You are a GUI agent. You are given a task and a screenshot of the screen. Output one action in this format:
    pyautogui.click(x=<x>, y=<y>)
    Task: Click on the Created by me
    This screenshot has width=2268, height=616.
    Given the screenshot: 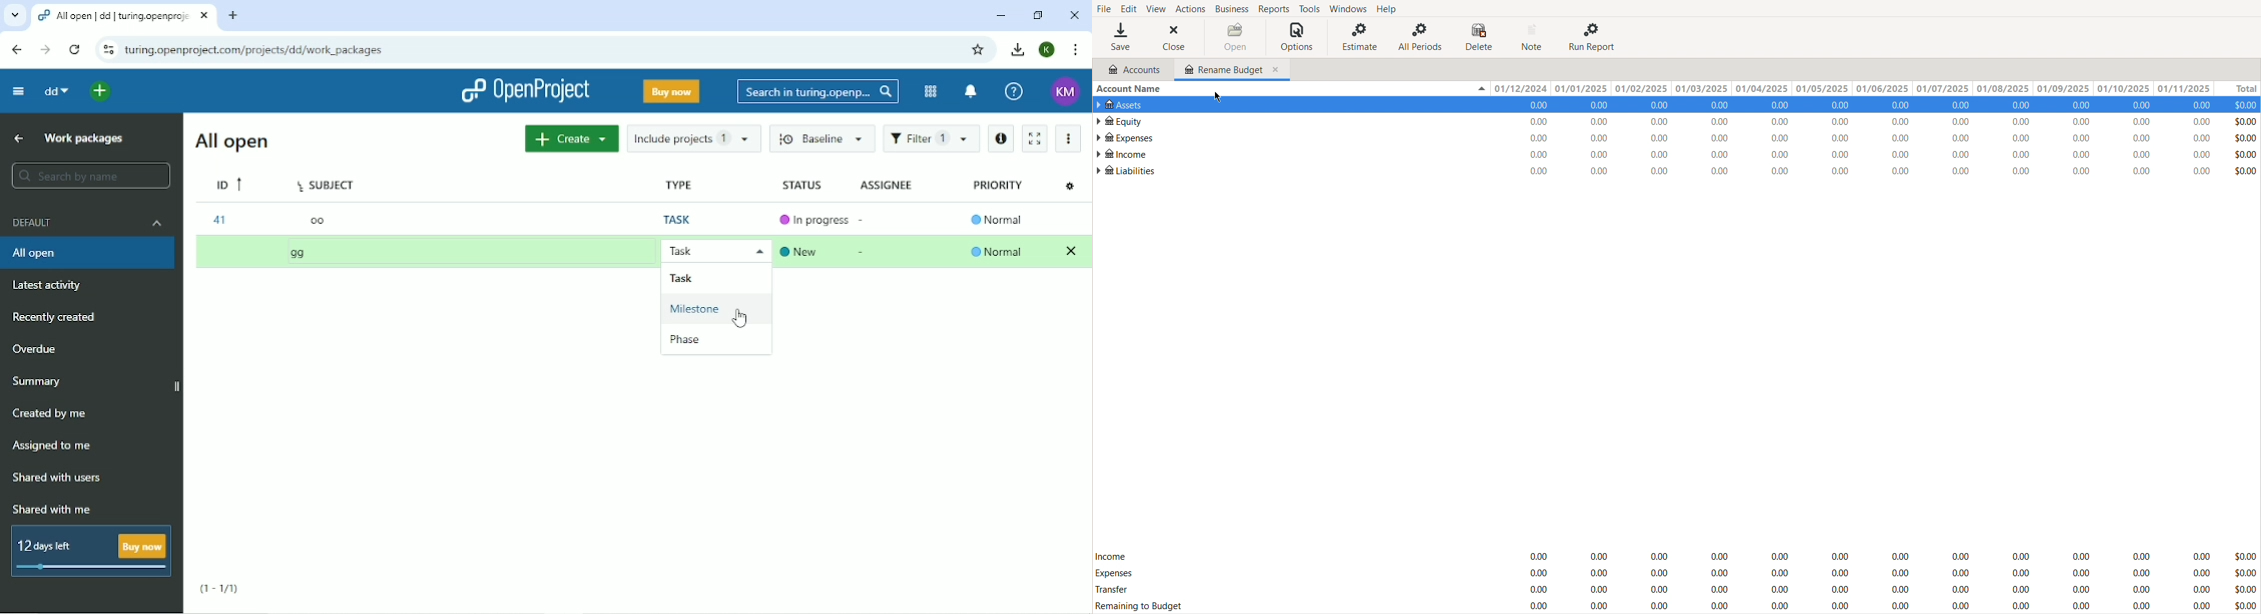 What is the action you would take?
    pyautogui.click(x=51, y=414)
    